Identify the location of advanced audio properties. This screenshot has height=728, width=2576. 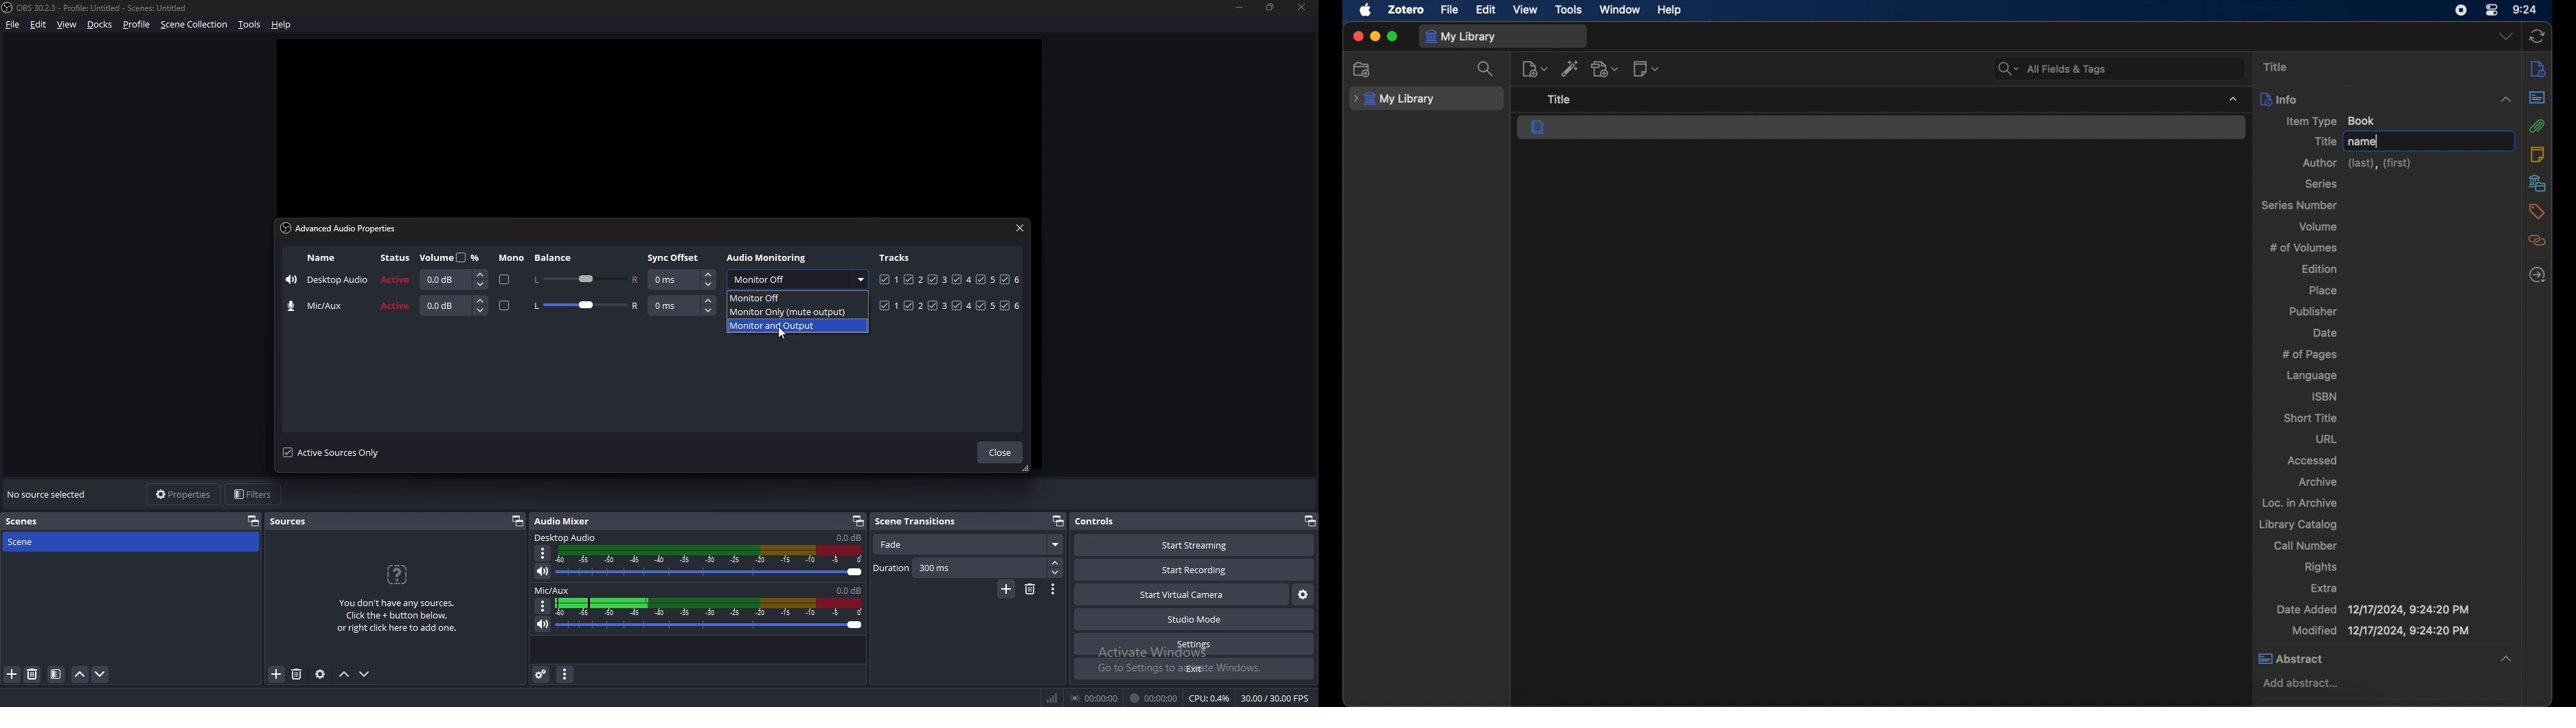
(541, 674).